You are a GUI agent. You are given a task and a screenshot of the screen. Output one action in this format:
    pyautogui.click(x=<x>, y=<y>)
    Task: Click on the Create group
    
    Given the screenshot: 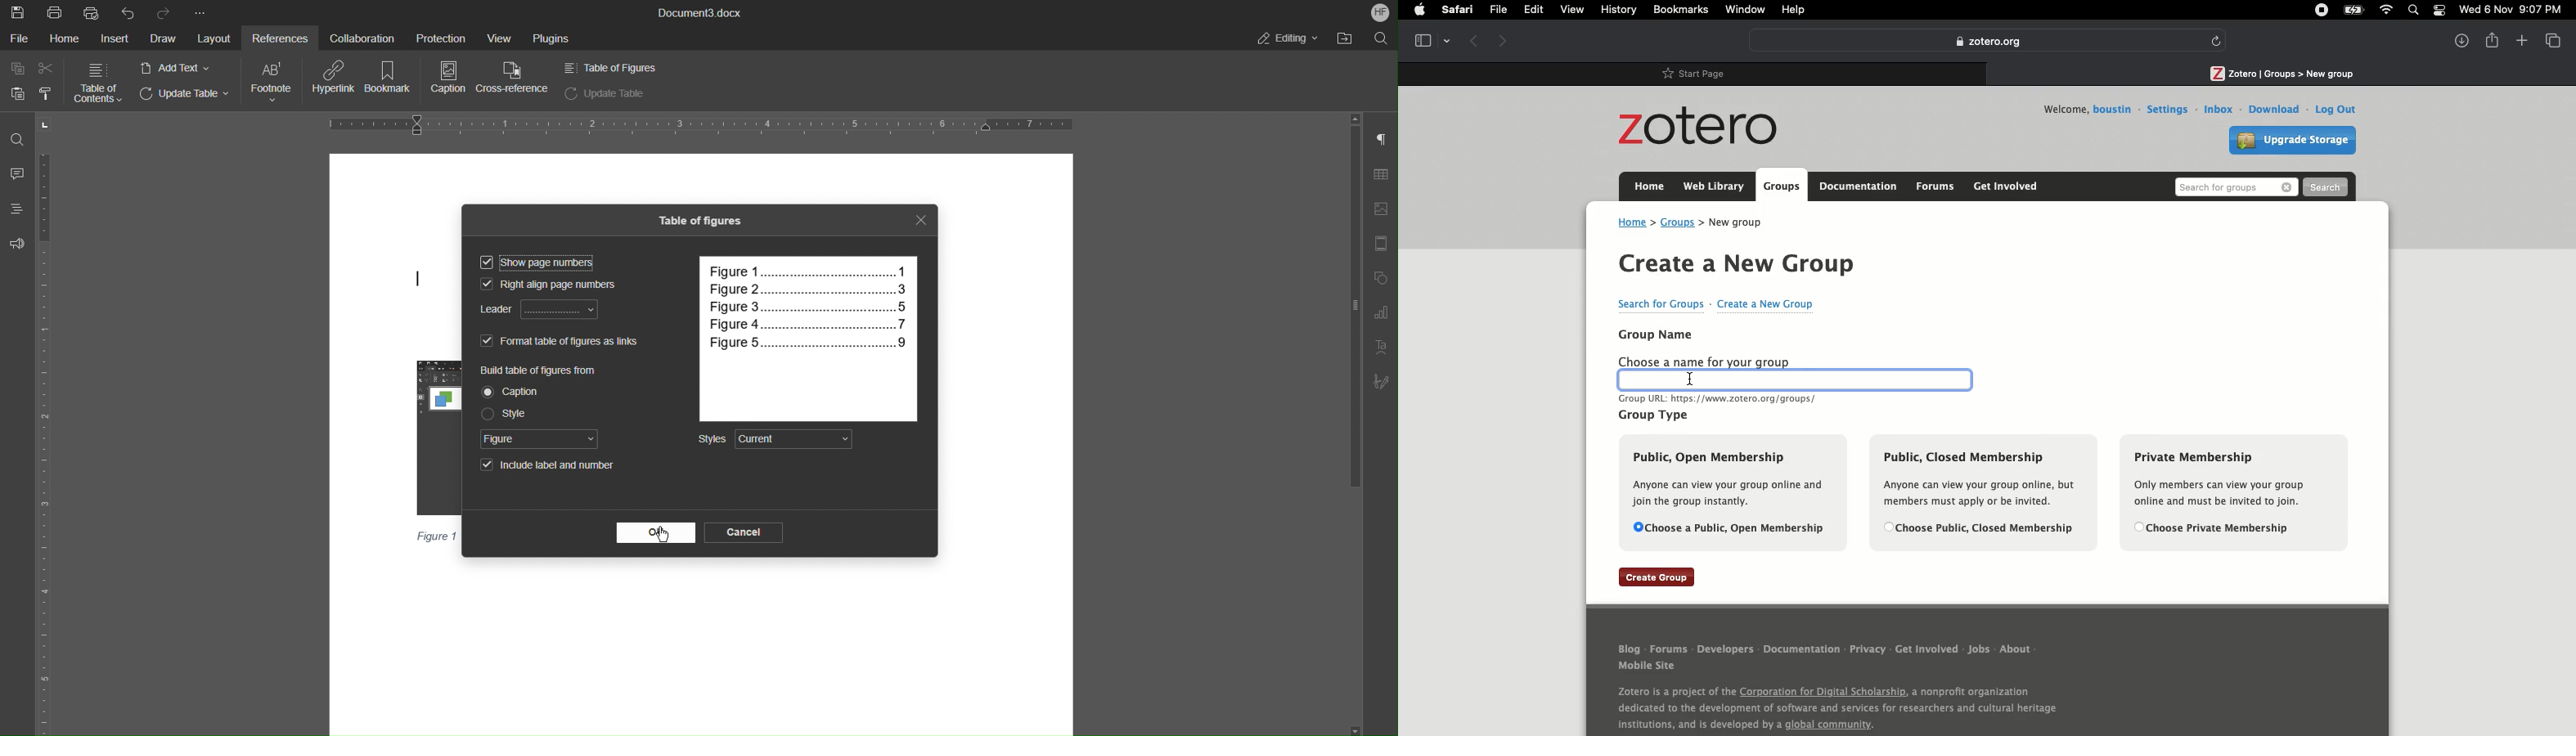 What is the action you would take?
    pyautogui.click(x=1661, y=577)
    